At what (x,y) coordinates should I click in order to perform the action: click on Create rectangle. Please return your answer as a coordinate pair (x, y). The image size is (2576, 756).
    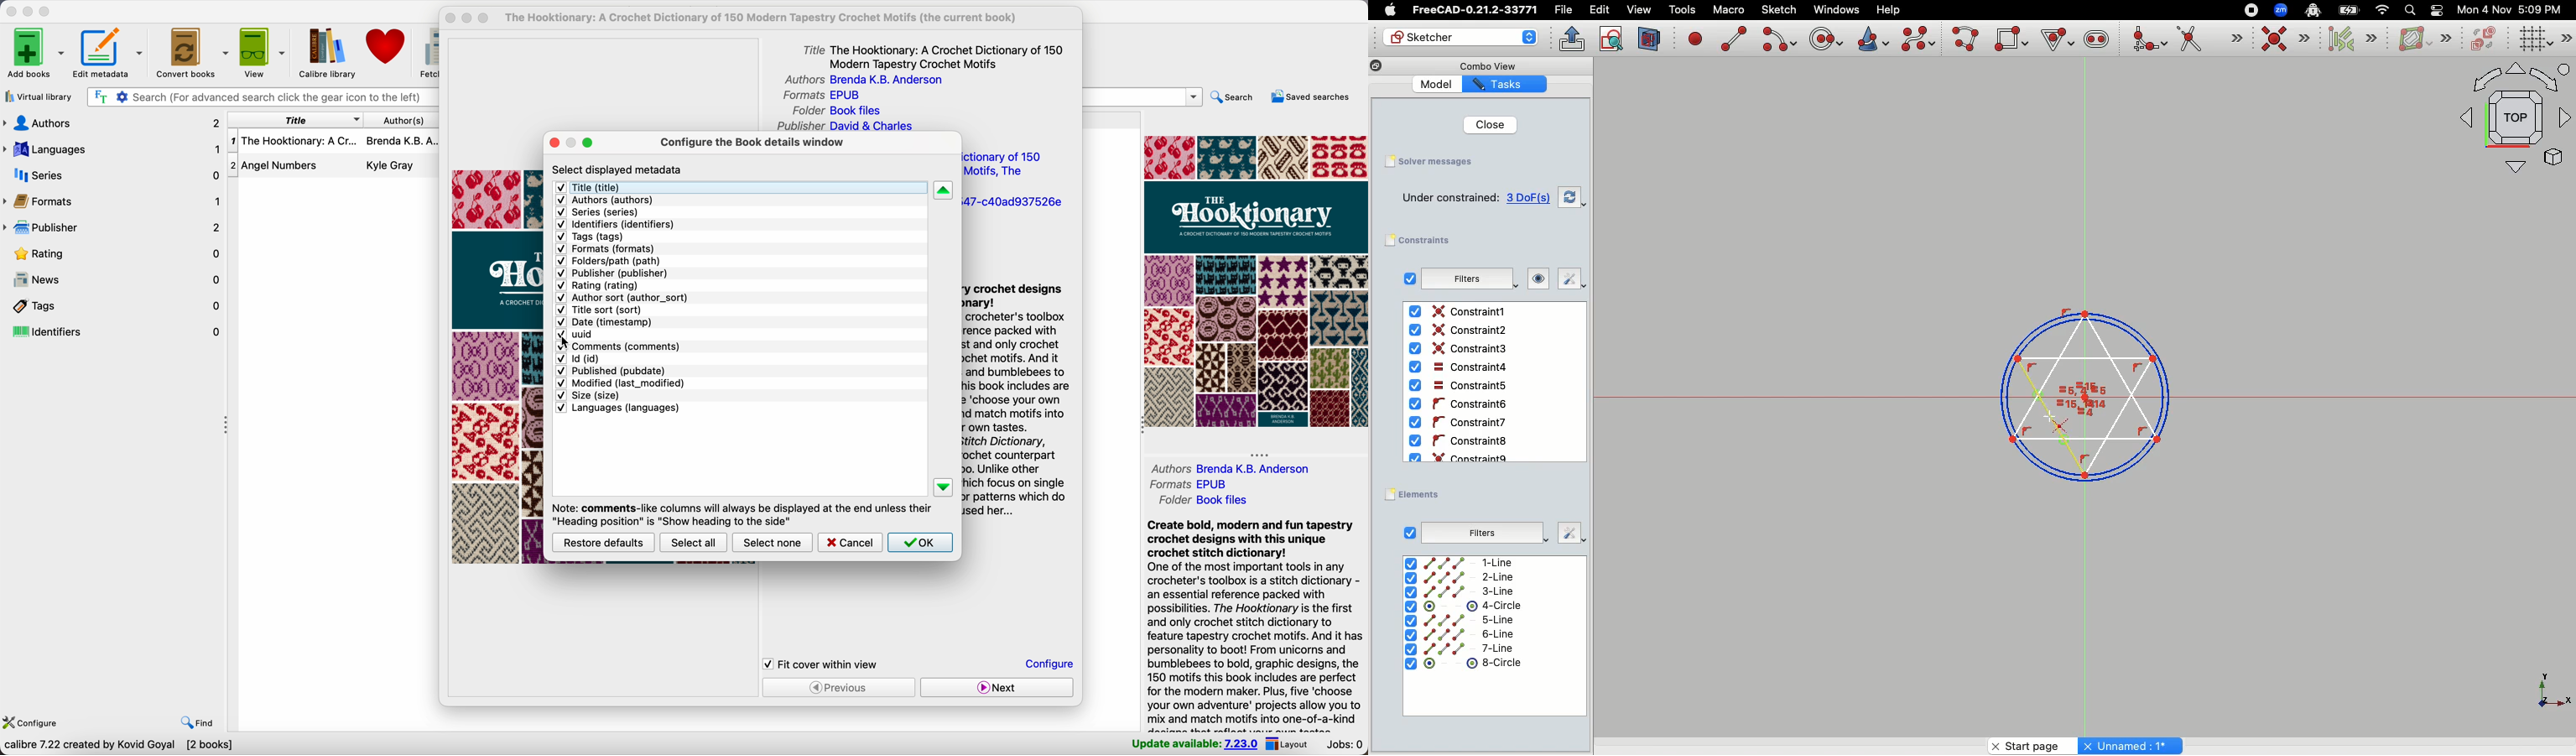
    Looking at the image, I should click on (2011, 39).